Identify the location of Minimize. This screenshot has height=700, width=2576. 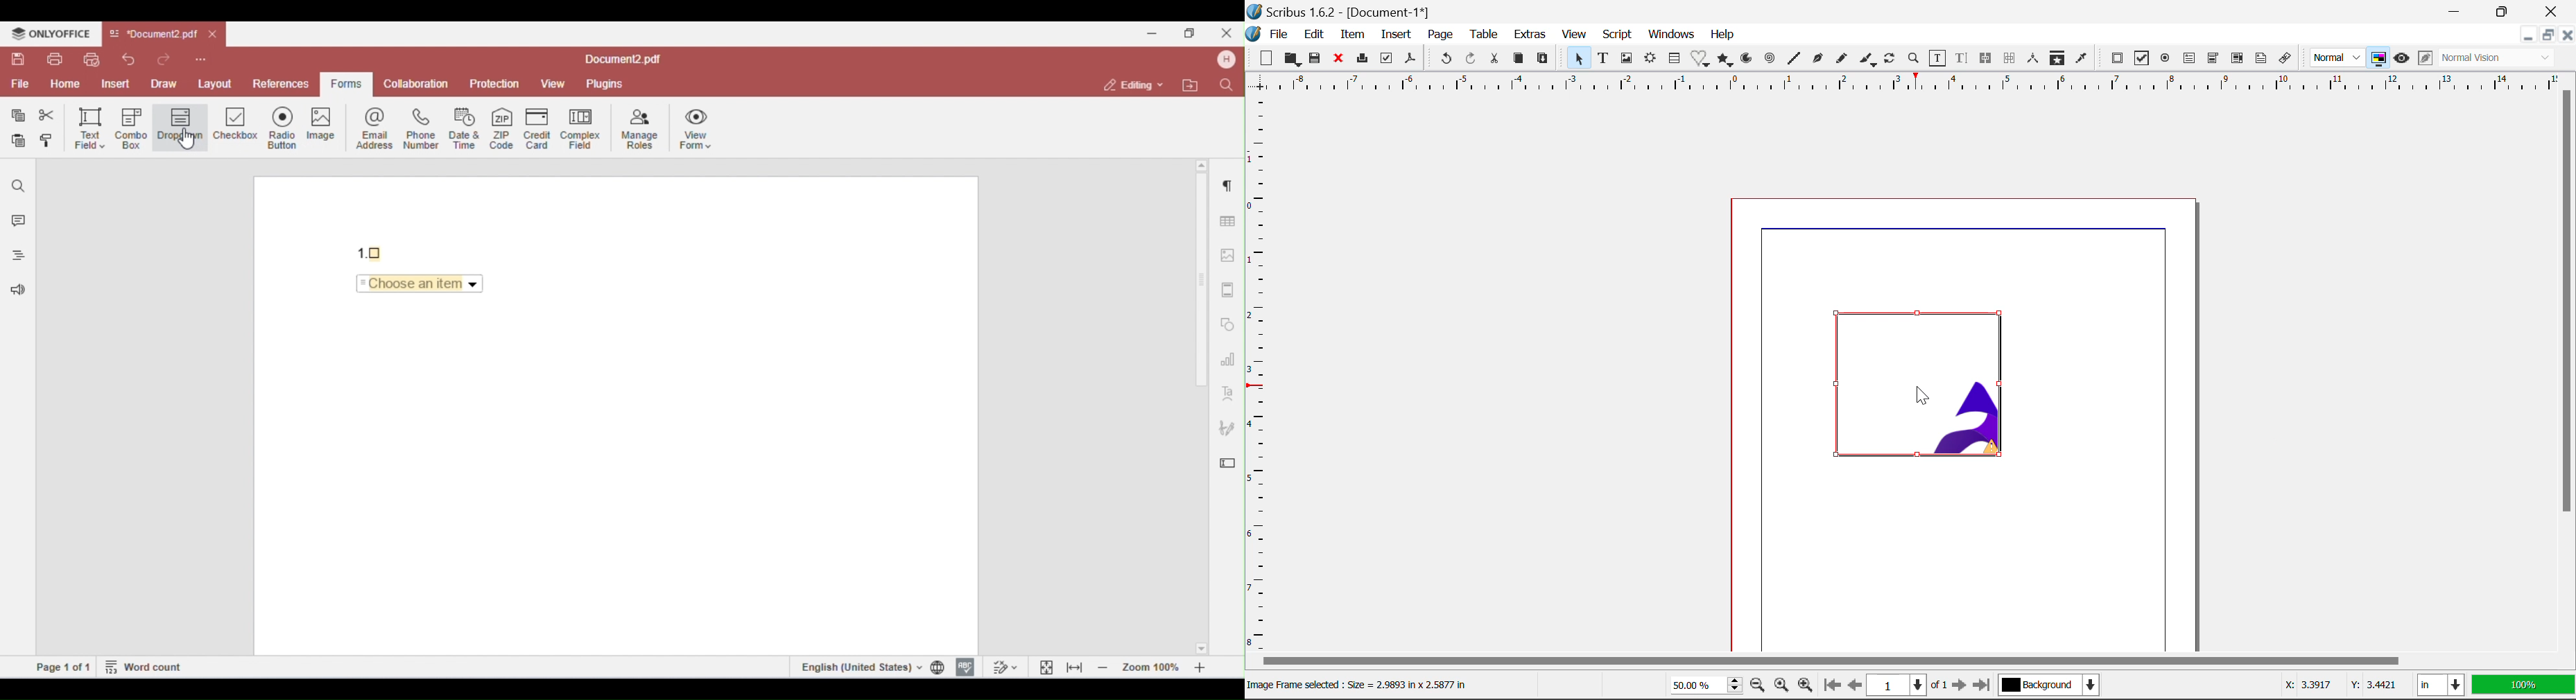
(2550, 35).